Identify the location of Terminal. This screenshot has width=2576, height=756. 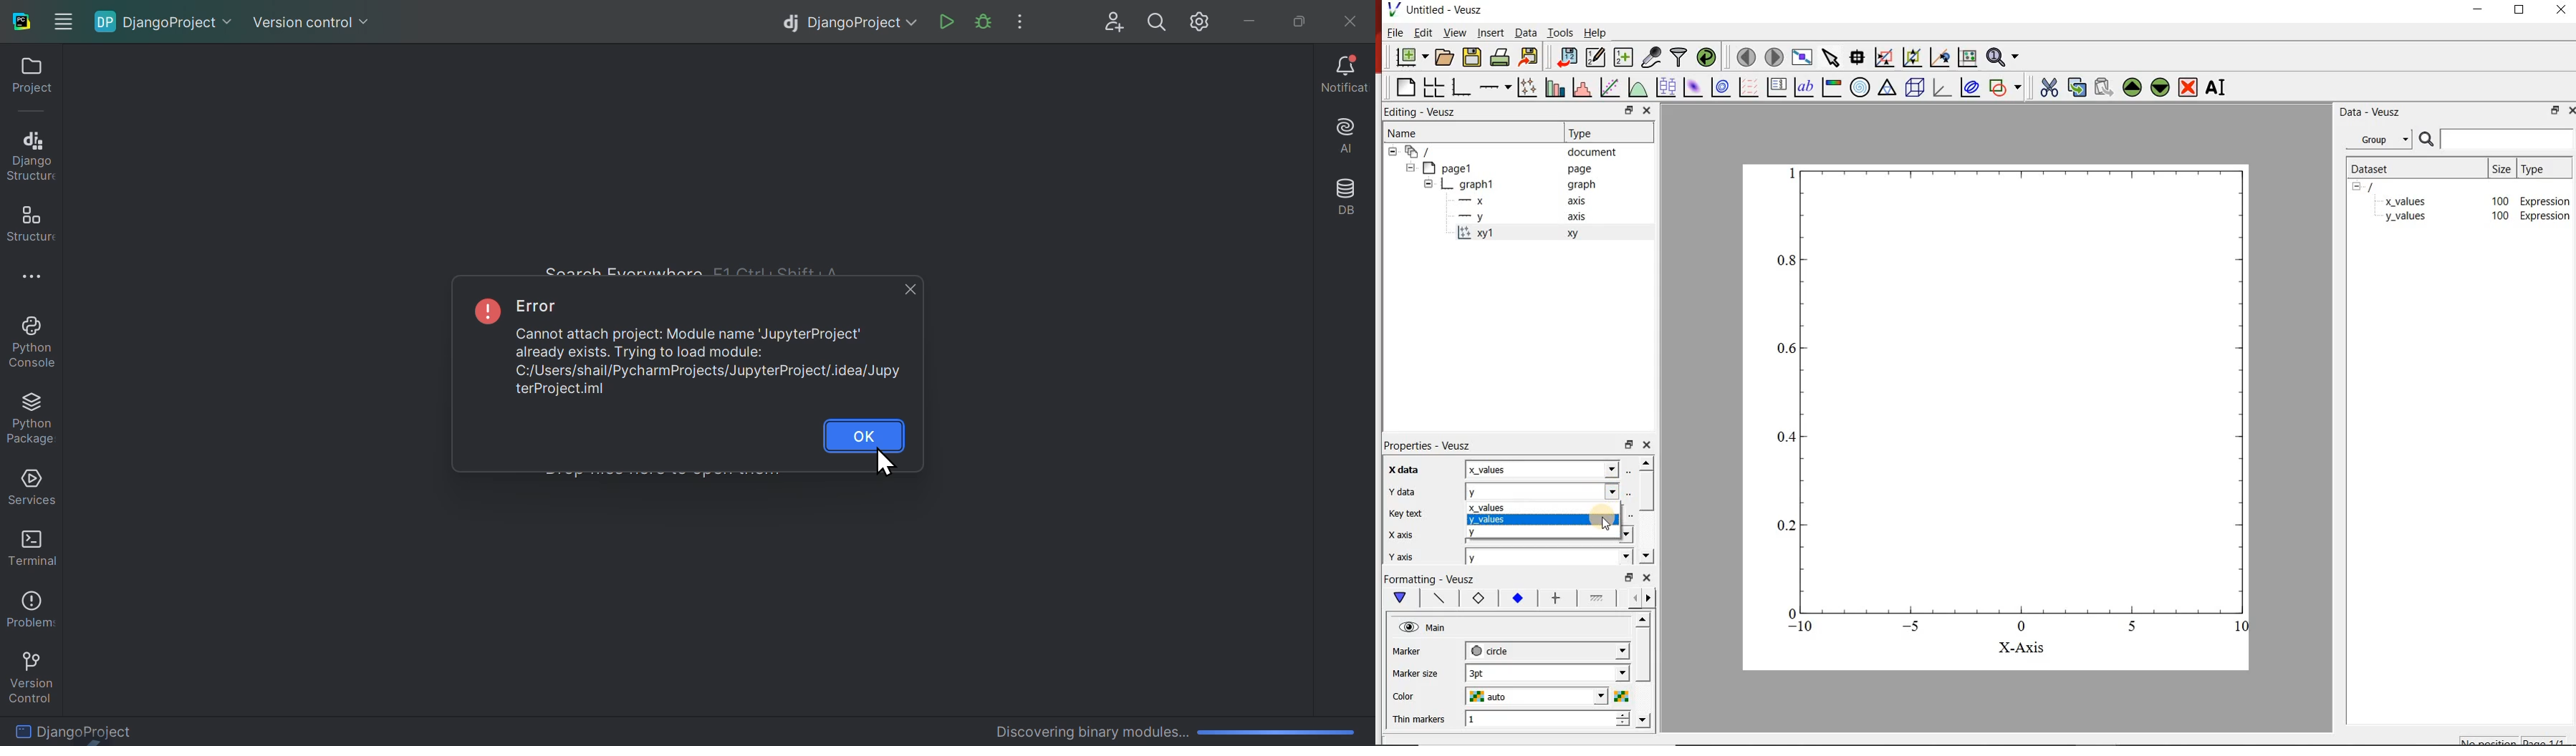
(27, 546).